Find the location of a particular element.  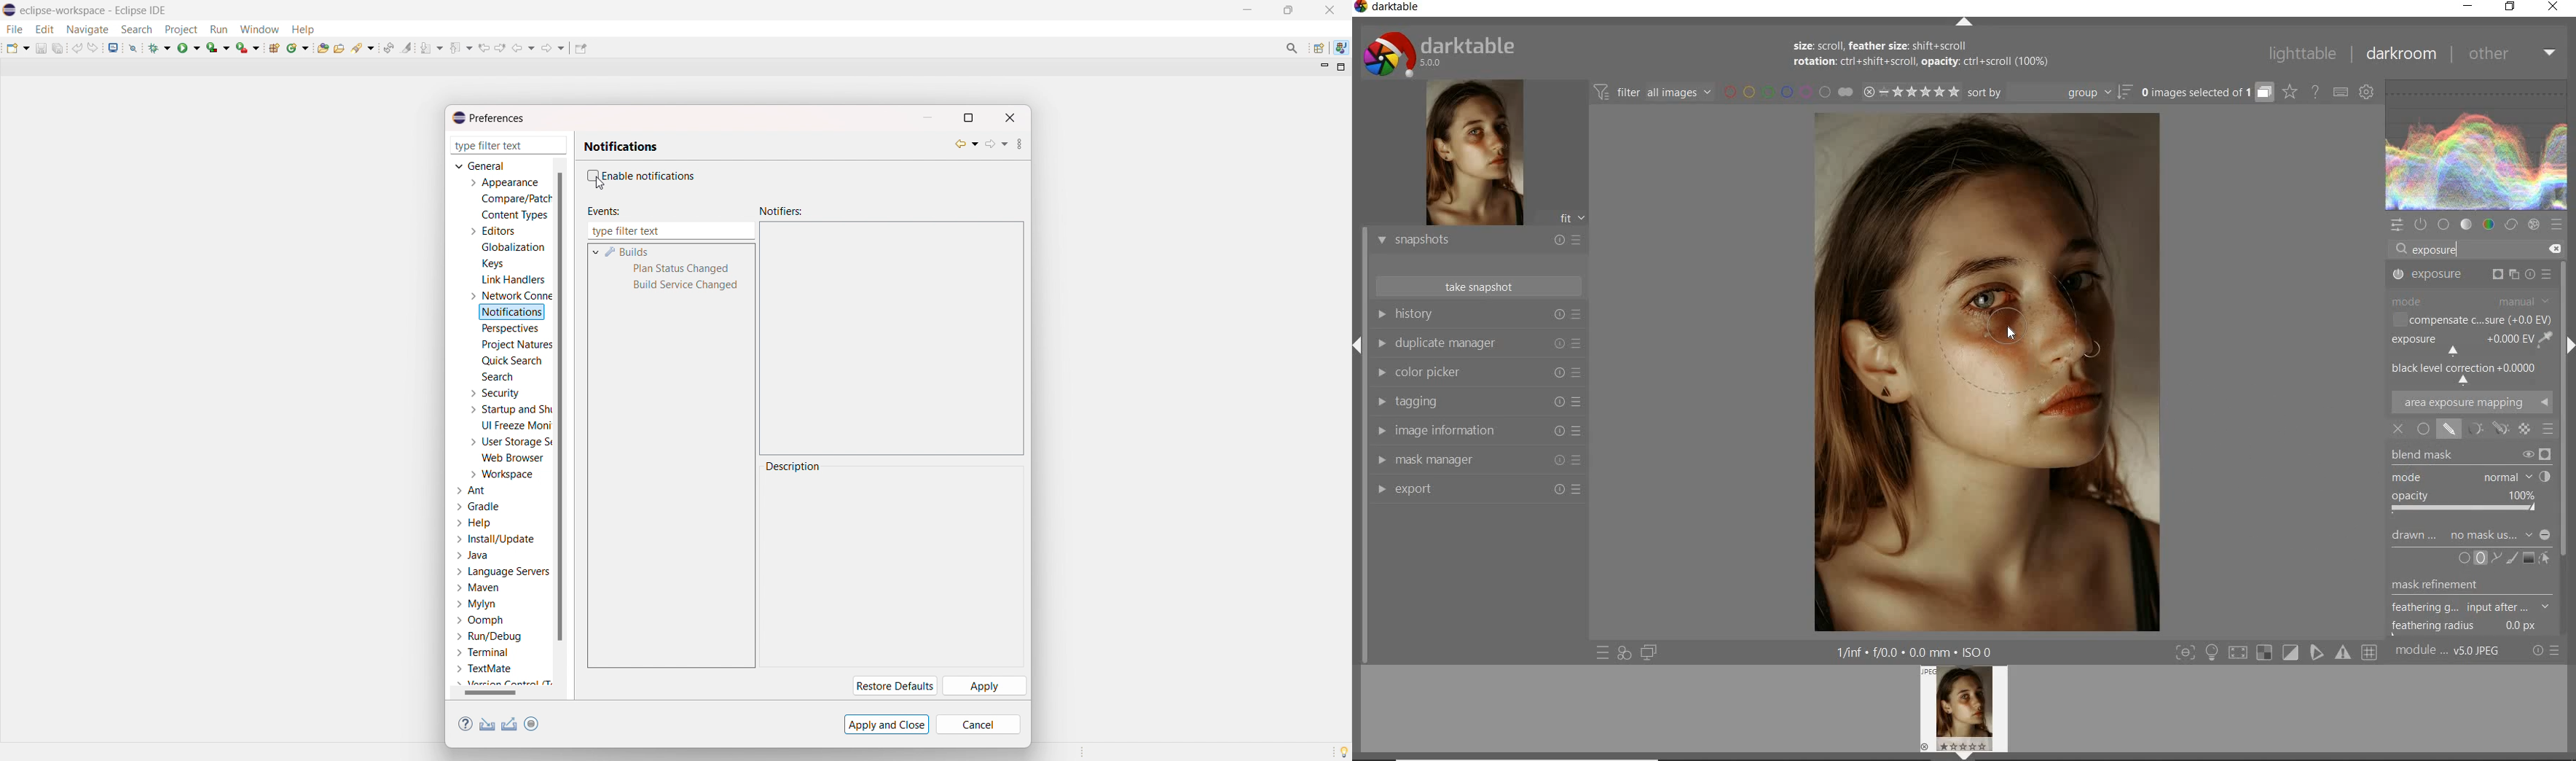

redo is located at coordinates (93, 47).